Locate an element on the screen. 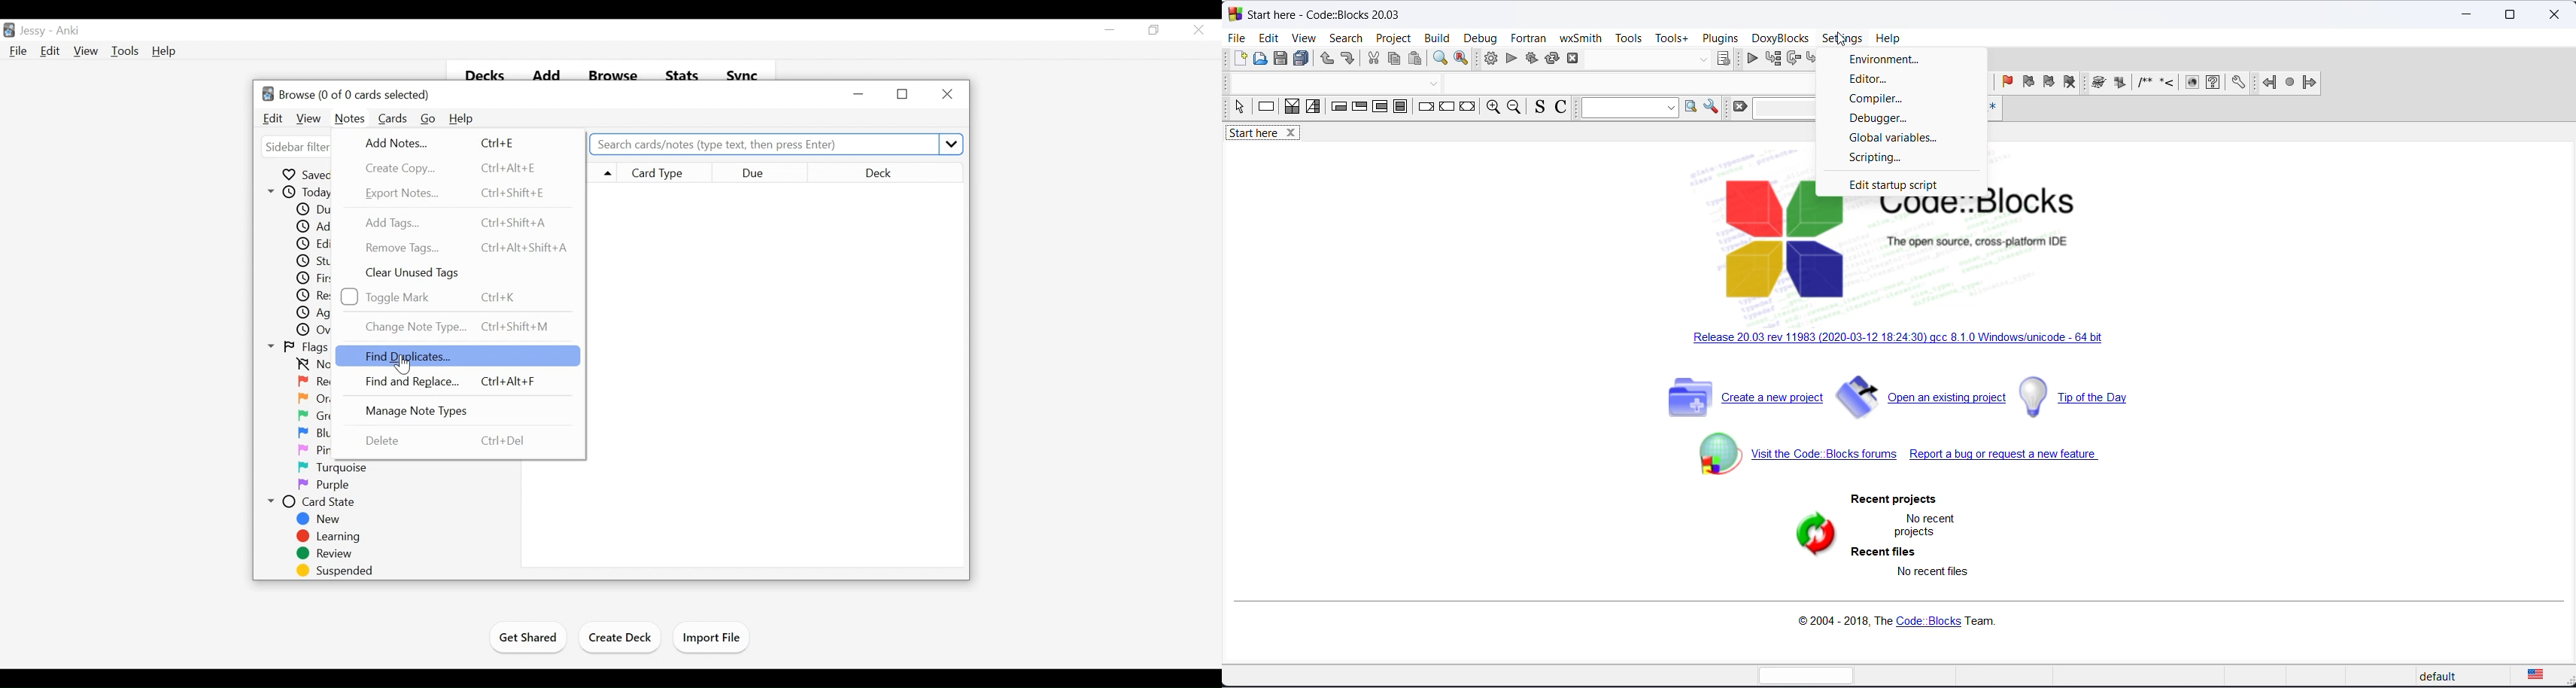 The image size is (2576, 700). language is located at coordinates (2533, 674).